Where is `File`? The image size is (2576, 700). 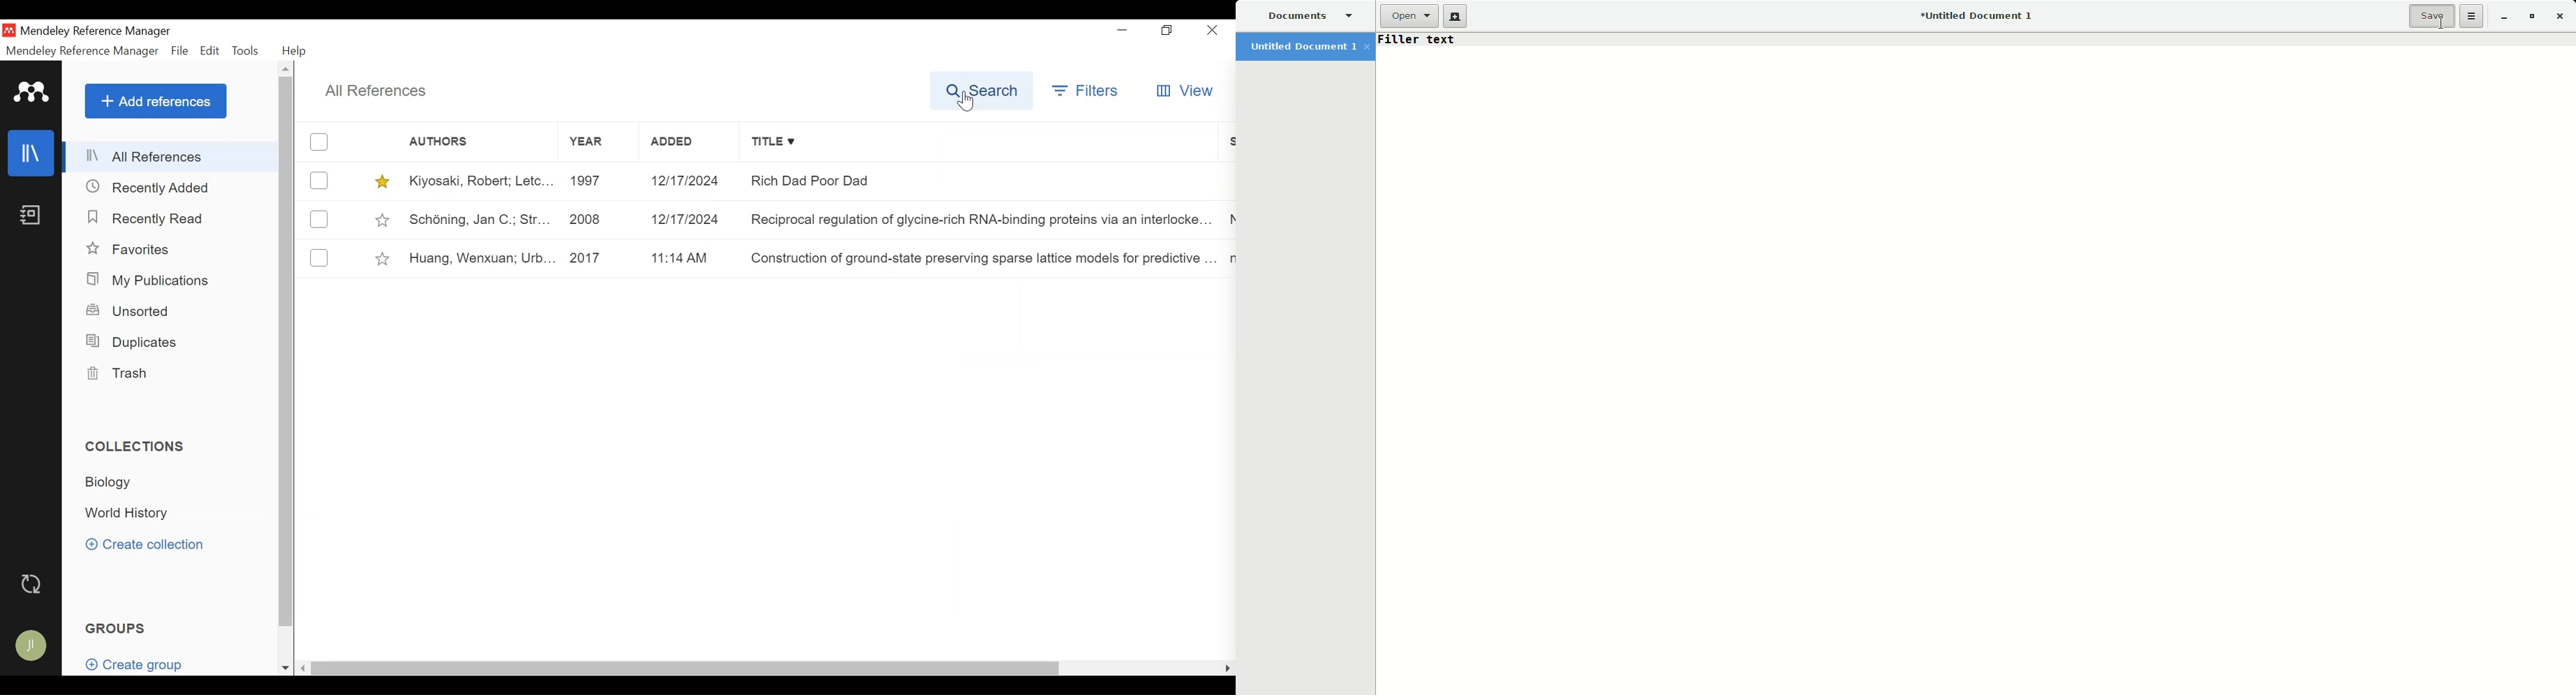 File is located at coordinates (178, 51).